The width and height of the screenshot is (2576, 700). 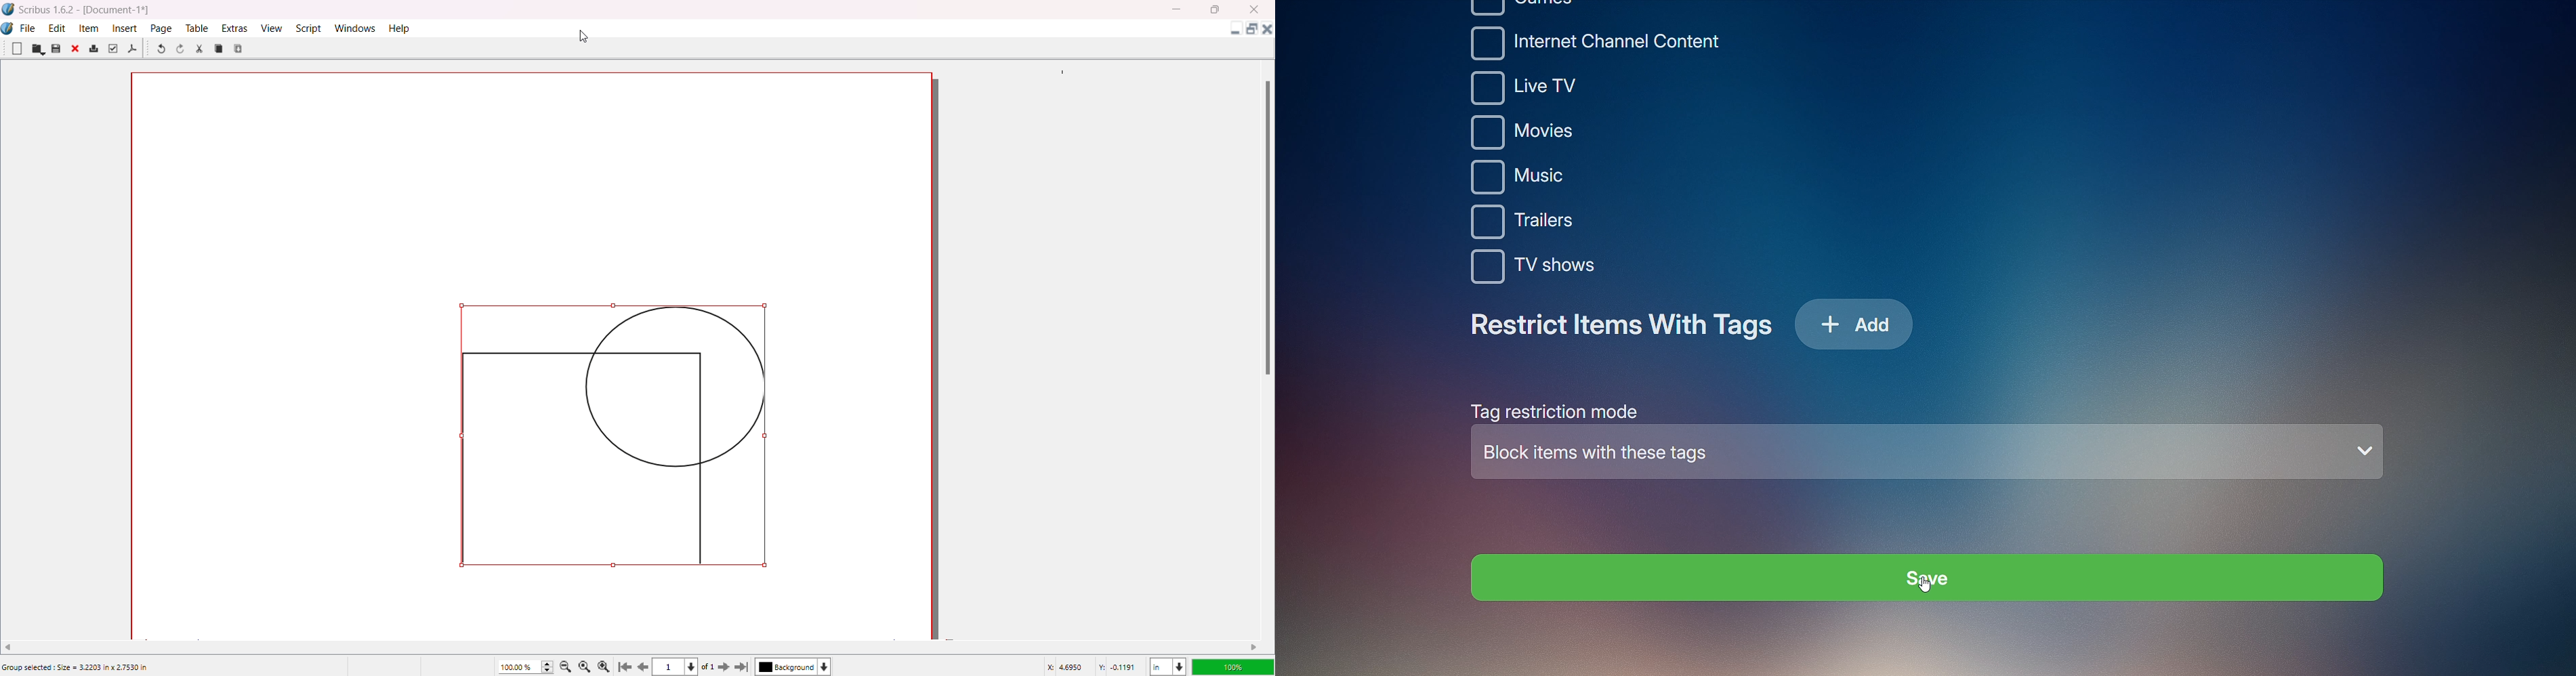 What do you see at coordinates (1232, 31) in the screenshot?
I see `Minimize Document` at bounding box center [1232, 31].